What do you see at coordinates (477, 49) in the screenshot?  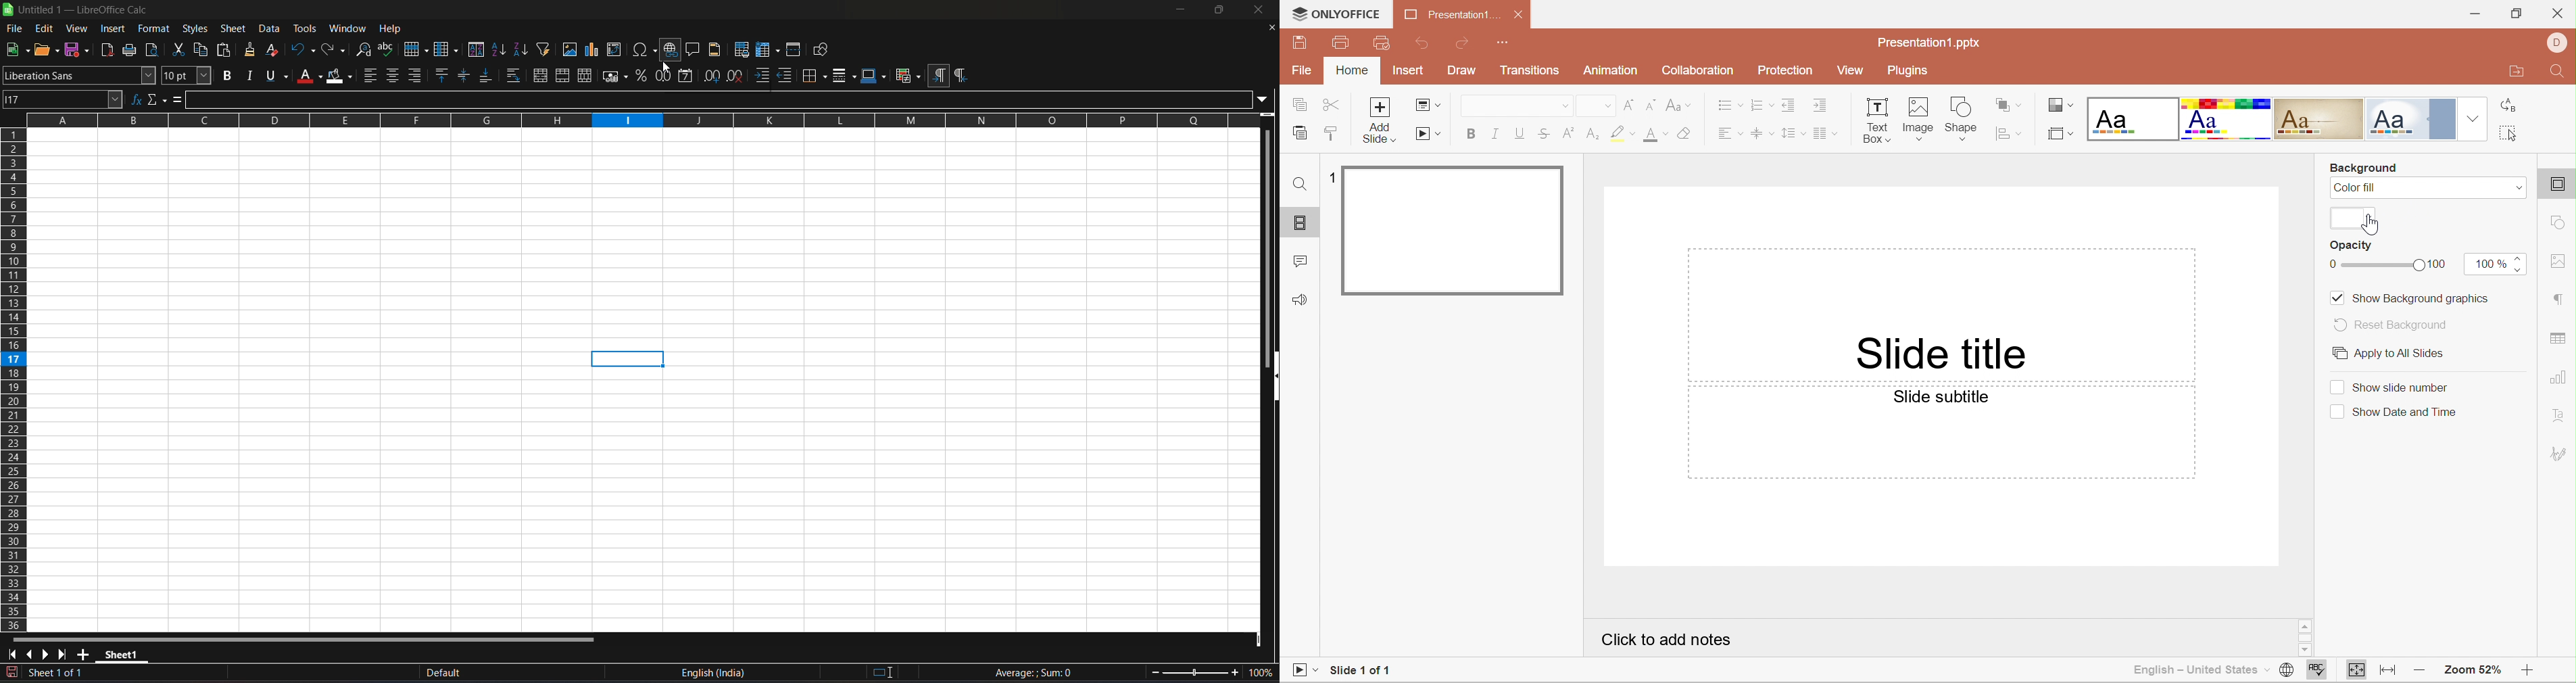 I see `sort` at bounding box center [477, 49].